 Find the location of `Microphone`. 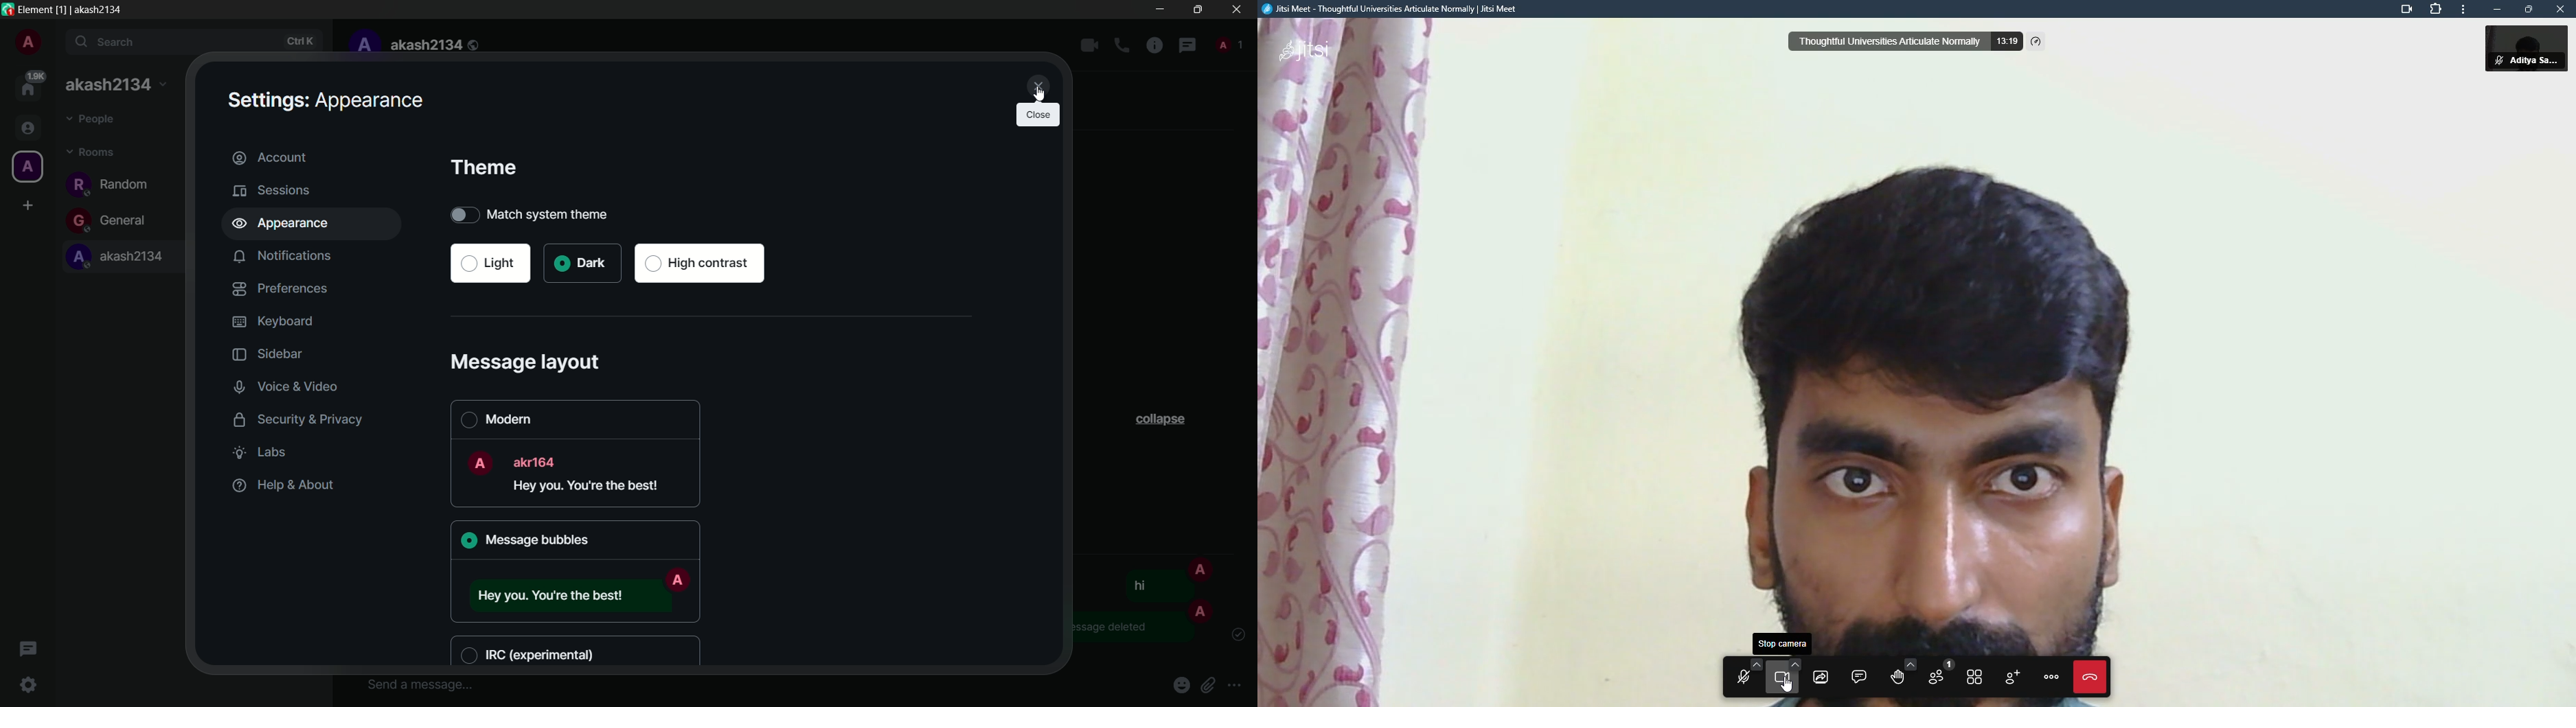

Microphone is located at coordinates (1744, 677).